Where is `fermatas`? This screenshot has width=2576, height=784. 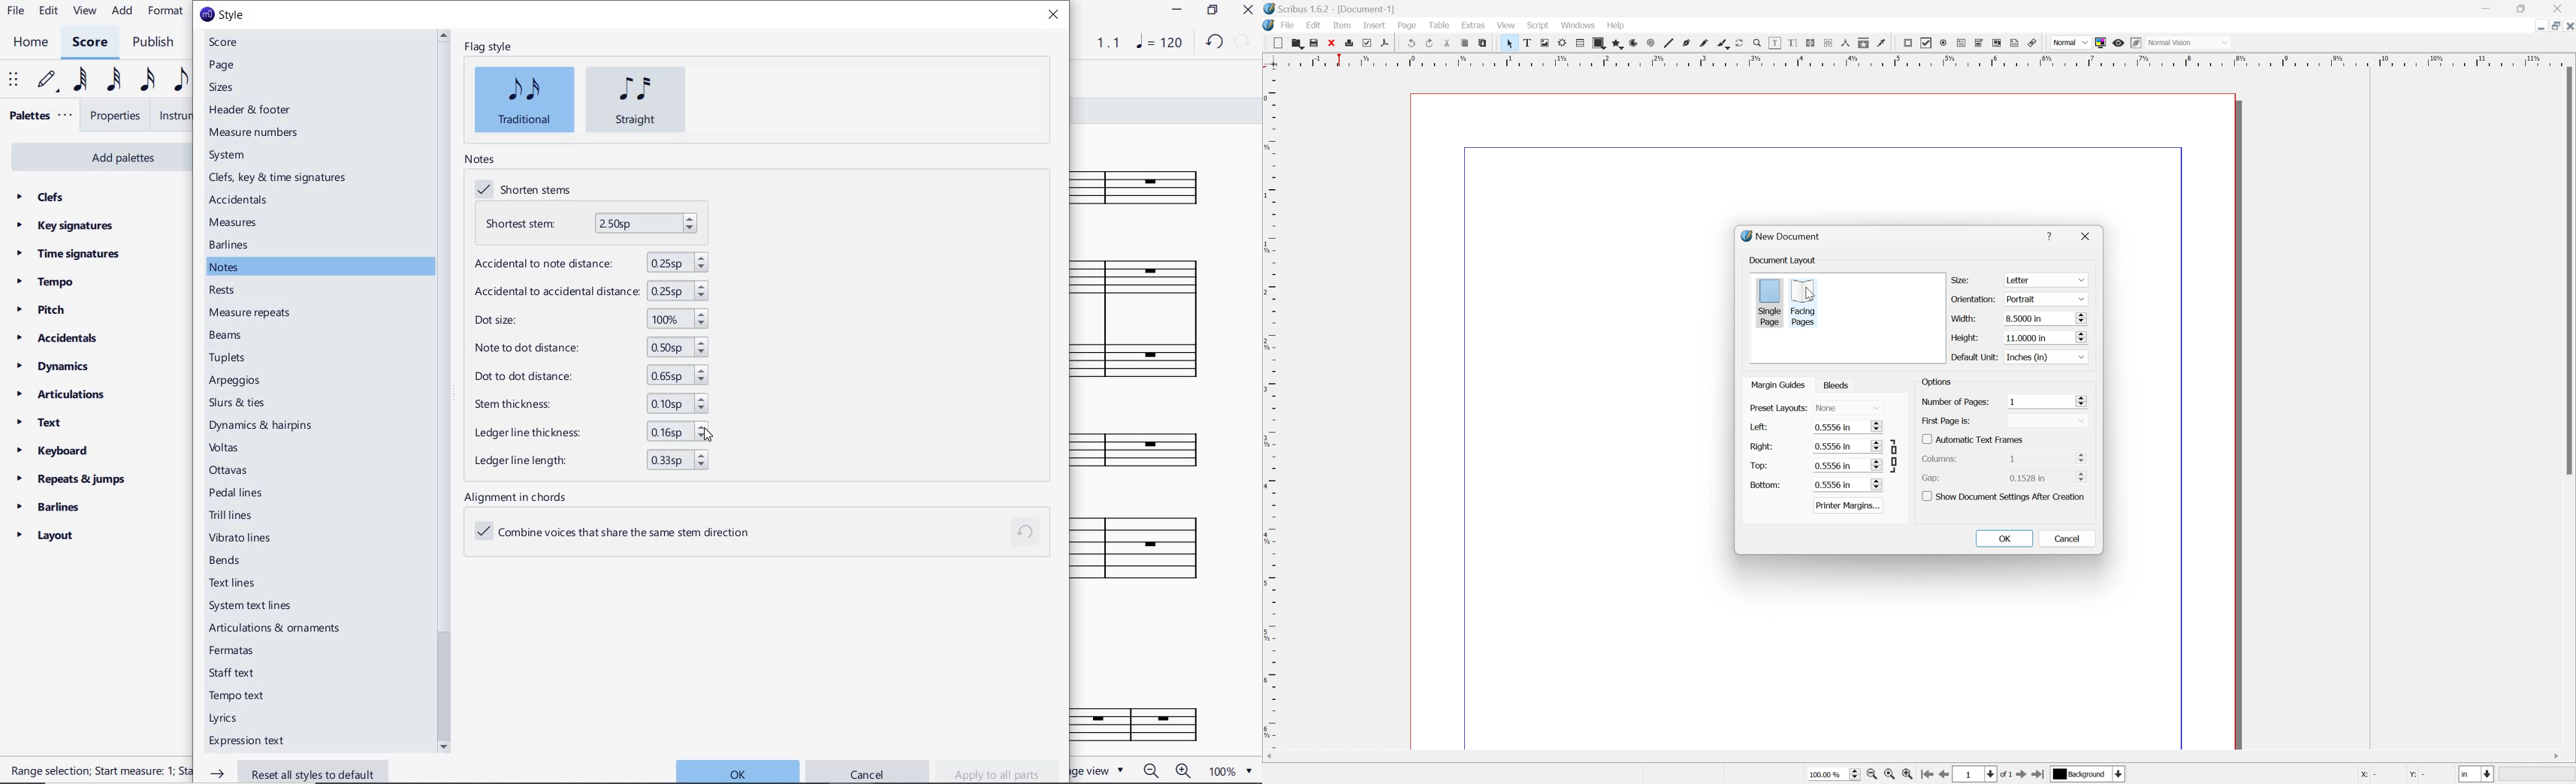
fermatas is located at coordinates (231, 648).